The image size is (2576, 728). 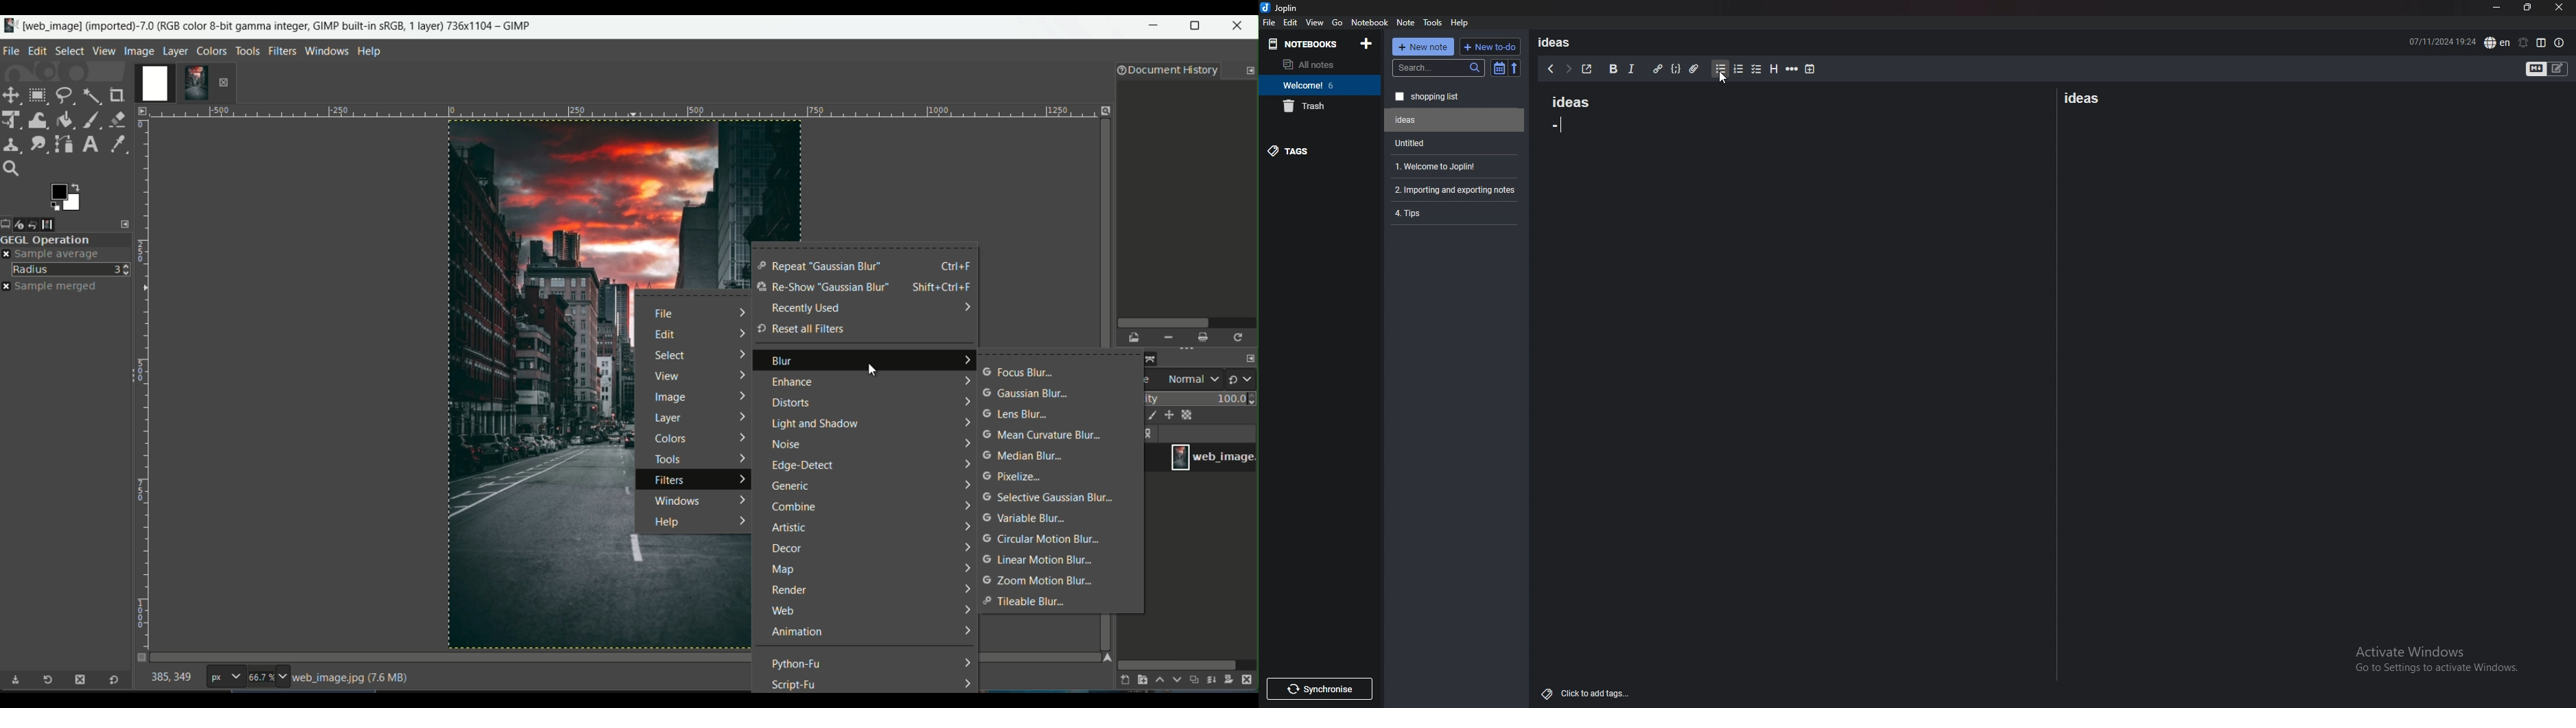 I want to click on merge layer, so click(x=1213, y=680).